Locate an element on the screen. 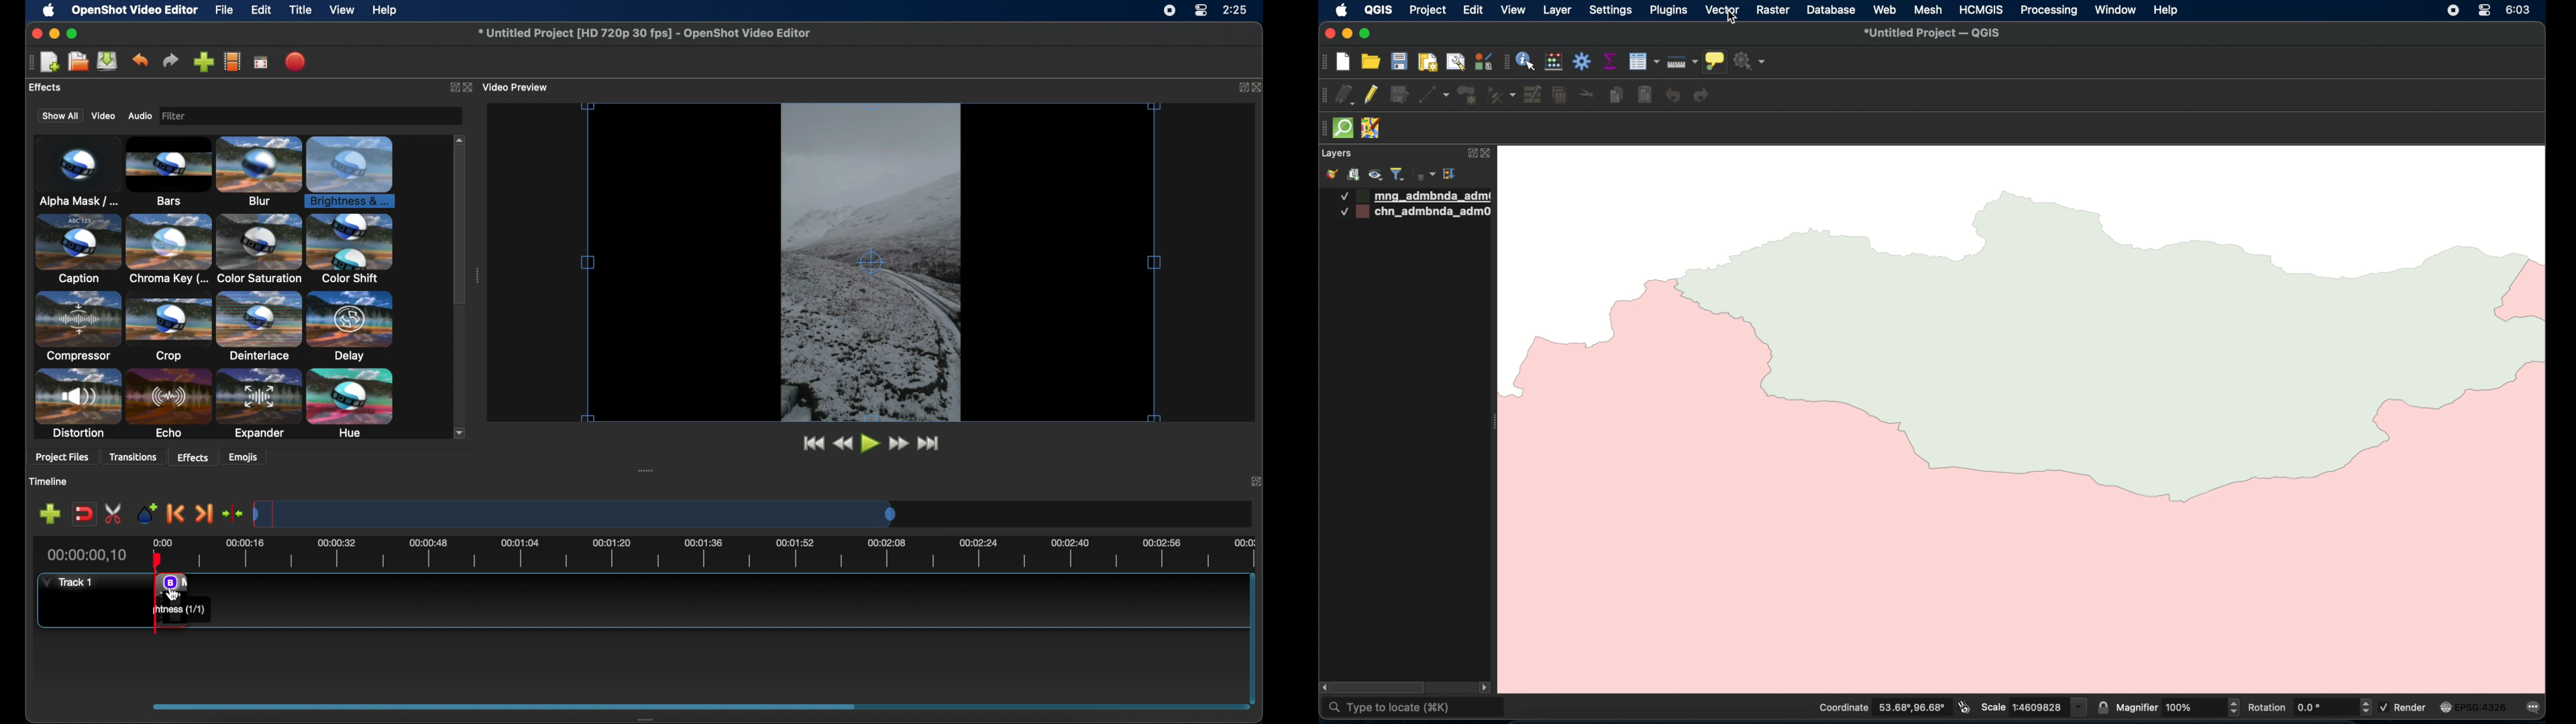 Image resolution: width=2576 pixels, height=728 pixels. crop is located at coordinates (169, 326).